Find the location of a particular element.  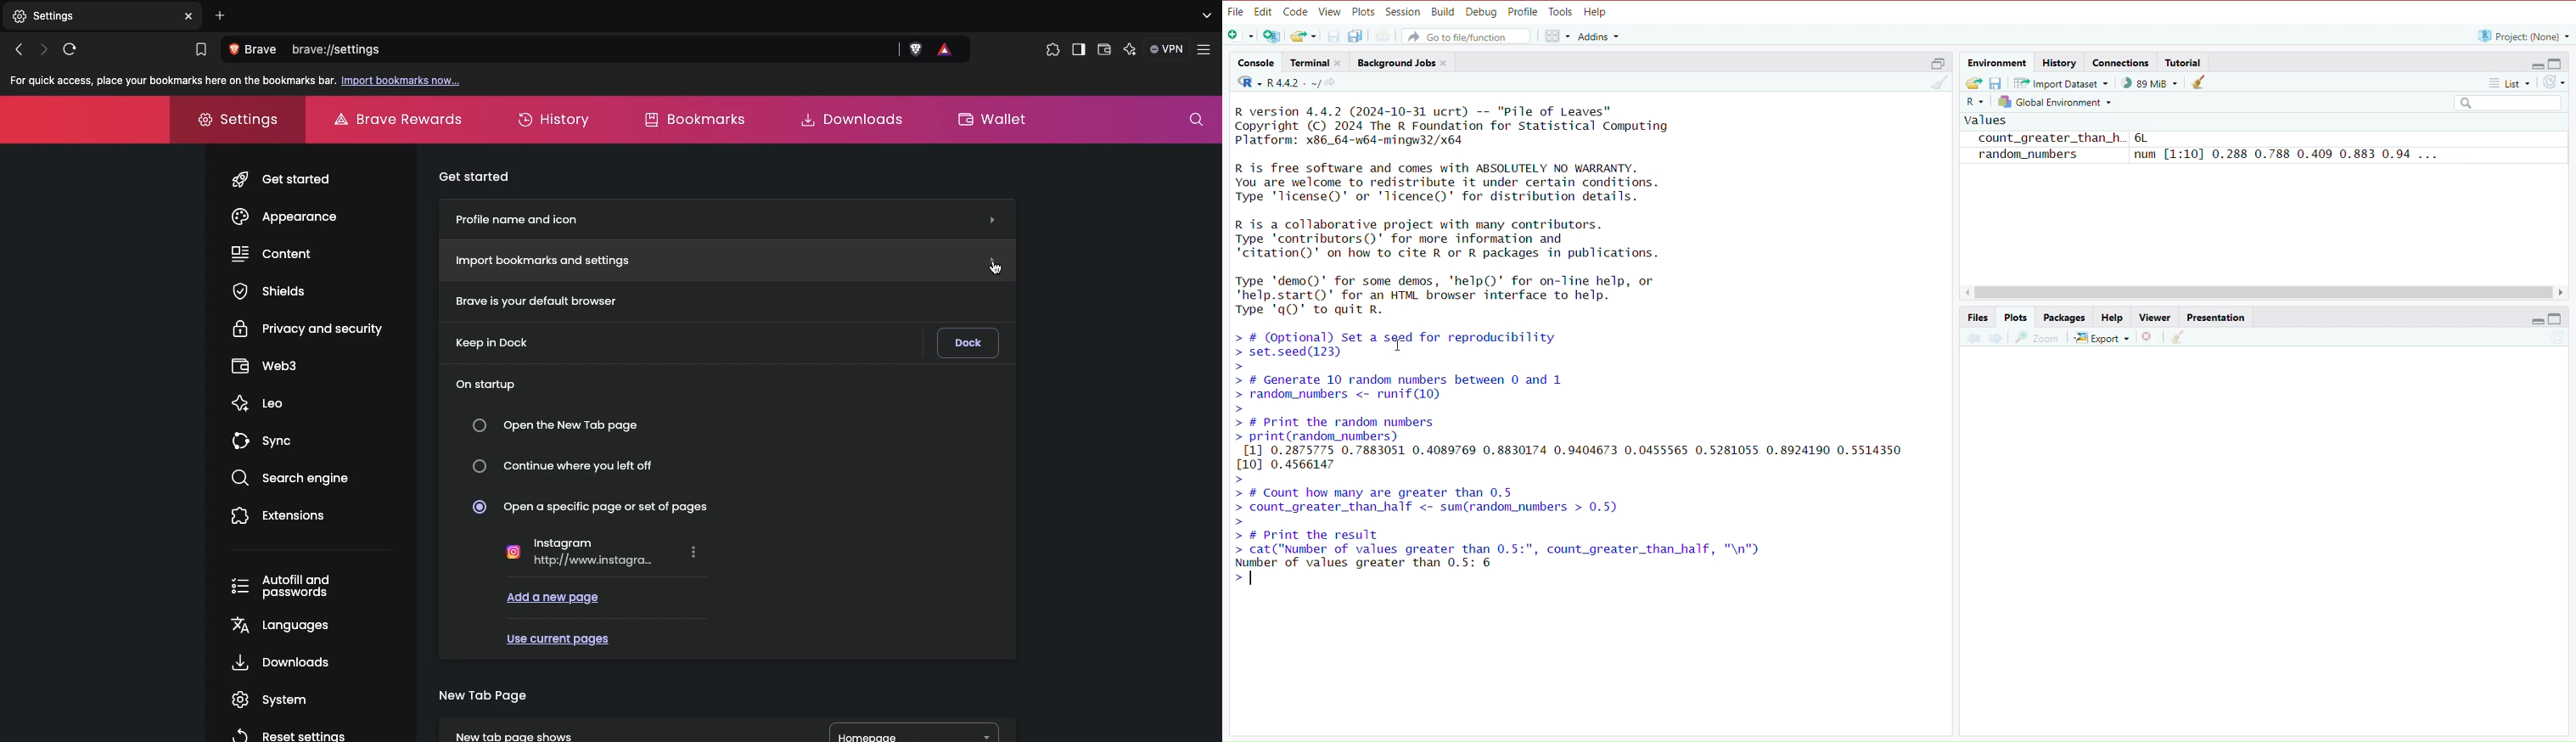

System is located at coordinates (265, 700).